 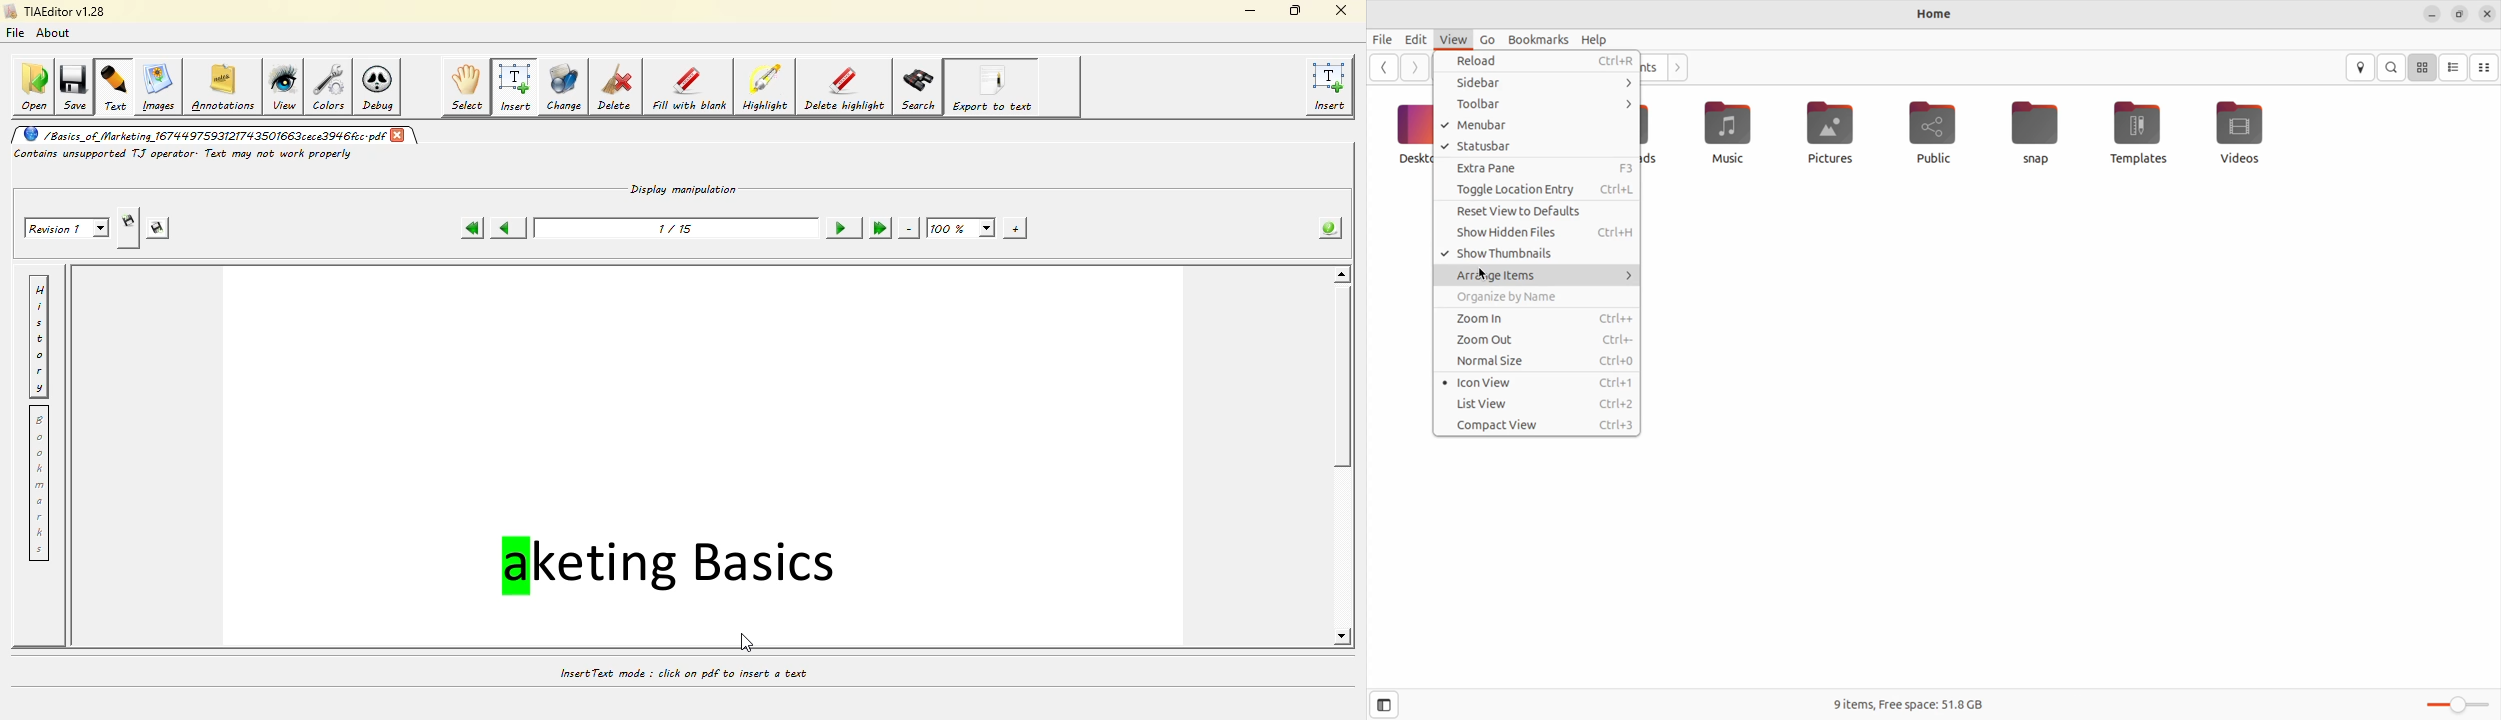 What do you see at coordinates (1451, 39) in the screenshot?
I see `view` at bounding box center [1451, 39].